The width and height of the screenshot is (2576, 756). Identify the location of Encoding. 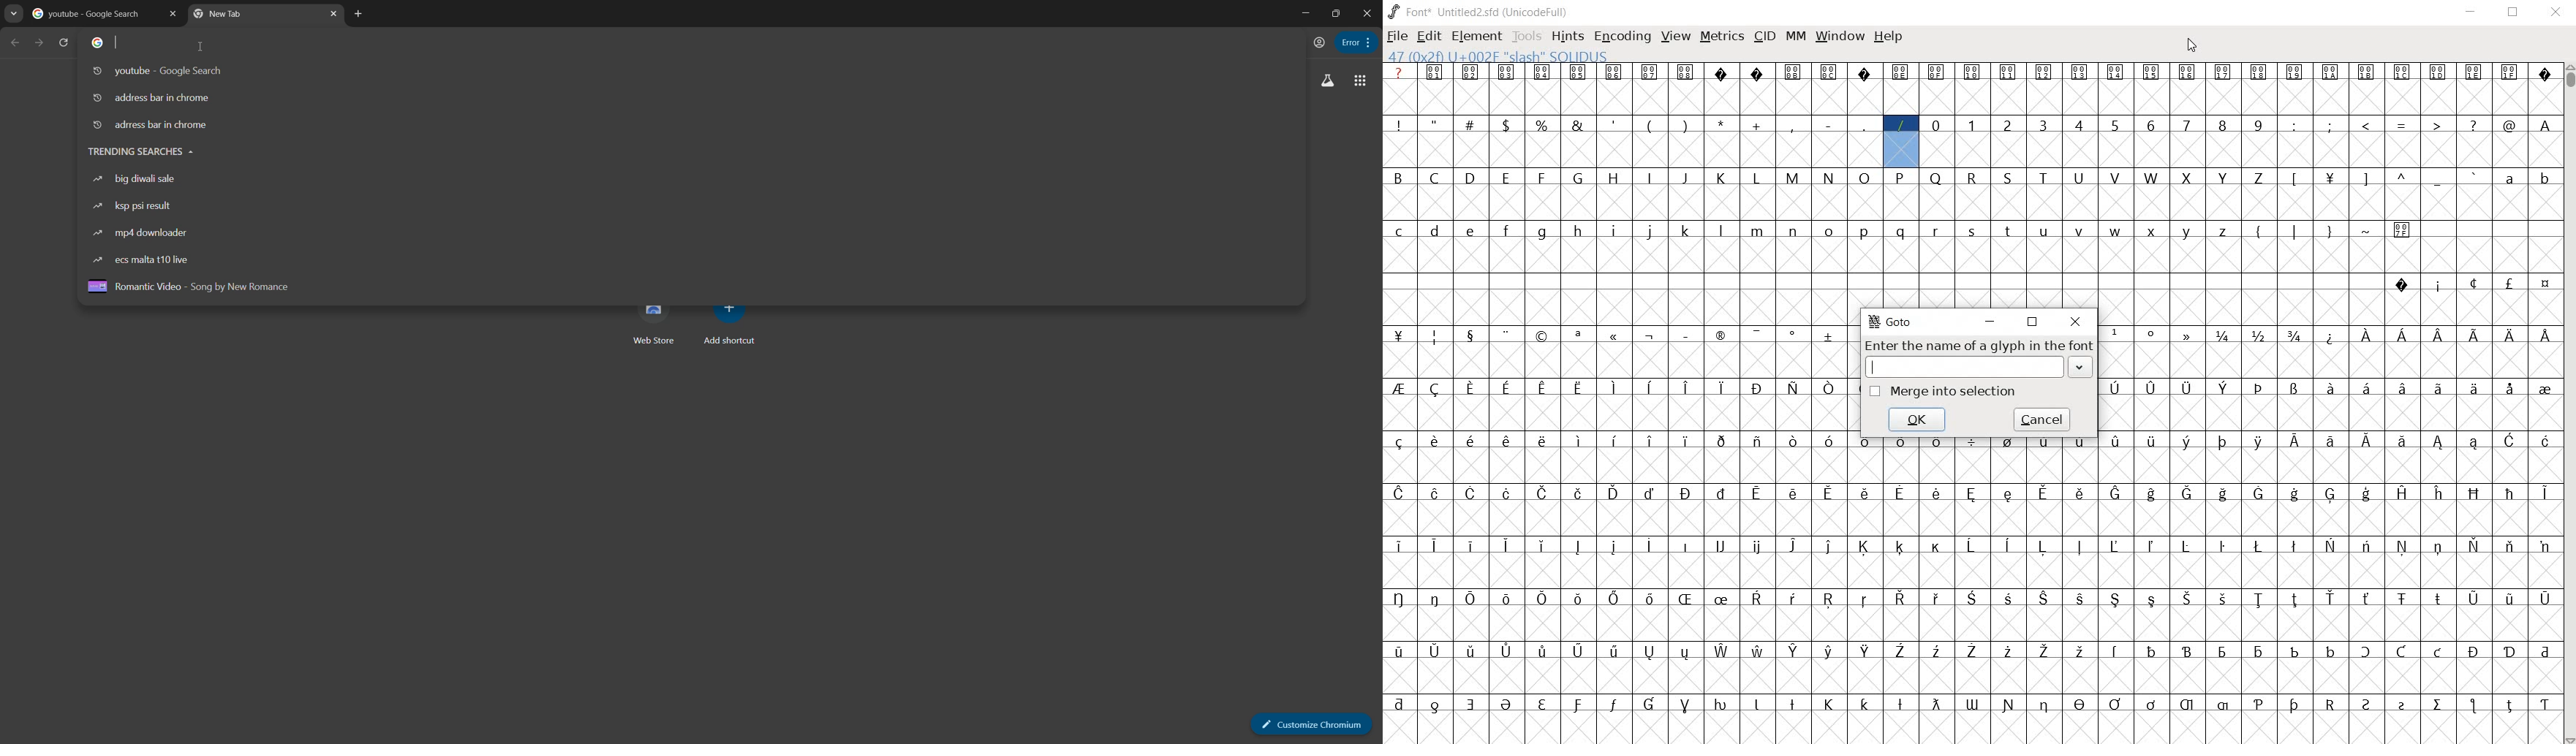
(1538, 10).